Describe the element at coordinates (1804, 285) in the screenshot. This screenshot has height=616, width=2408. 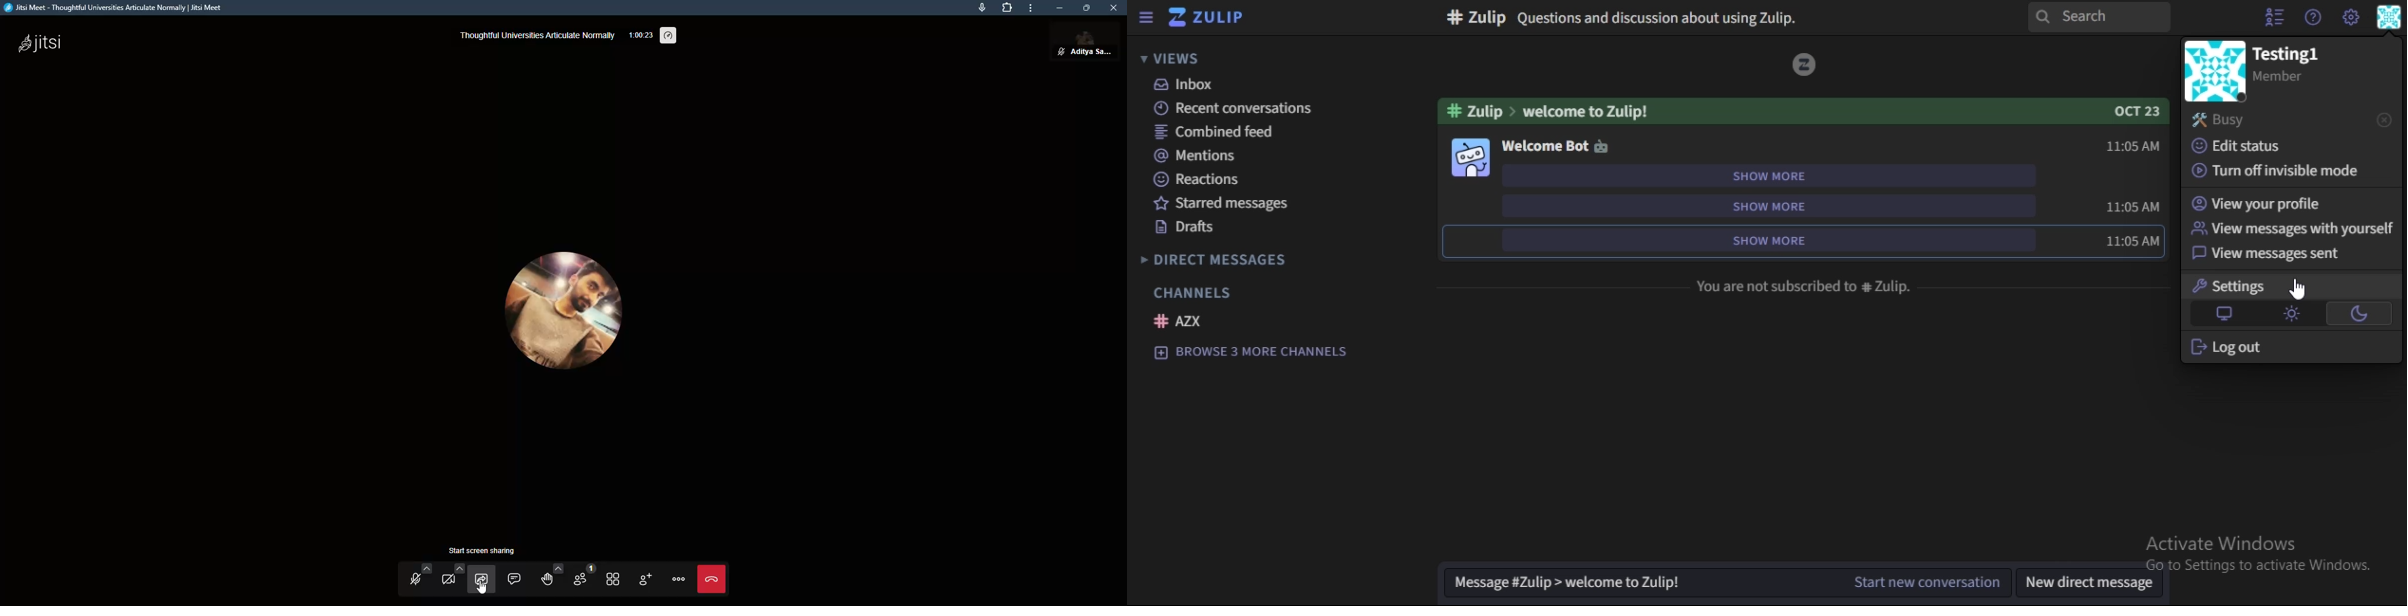
I see `text` at that location.